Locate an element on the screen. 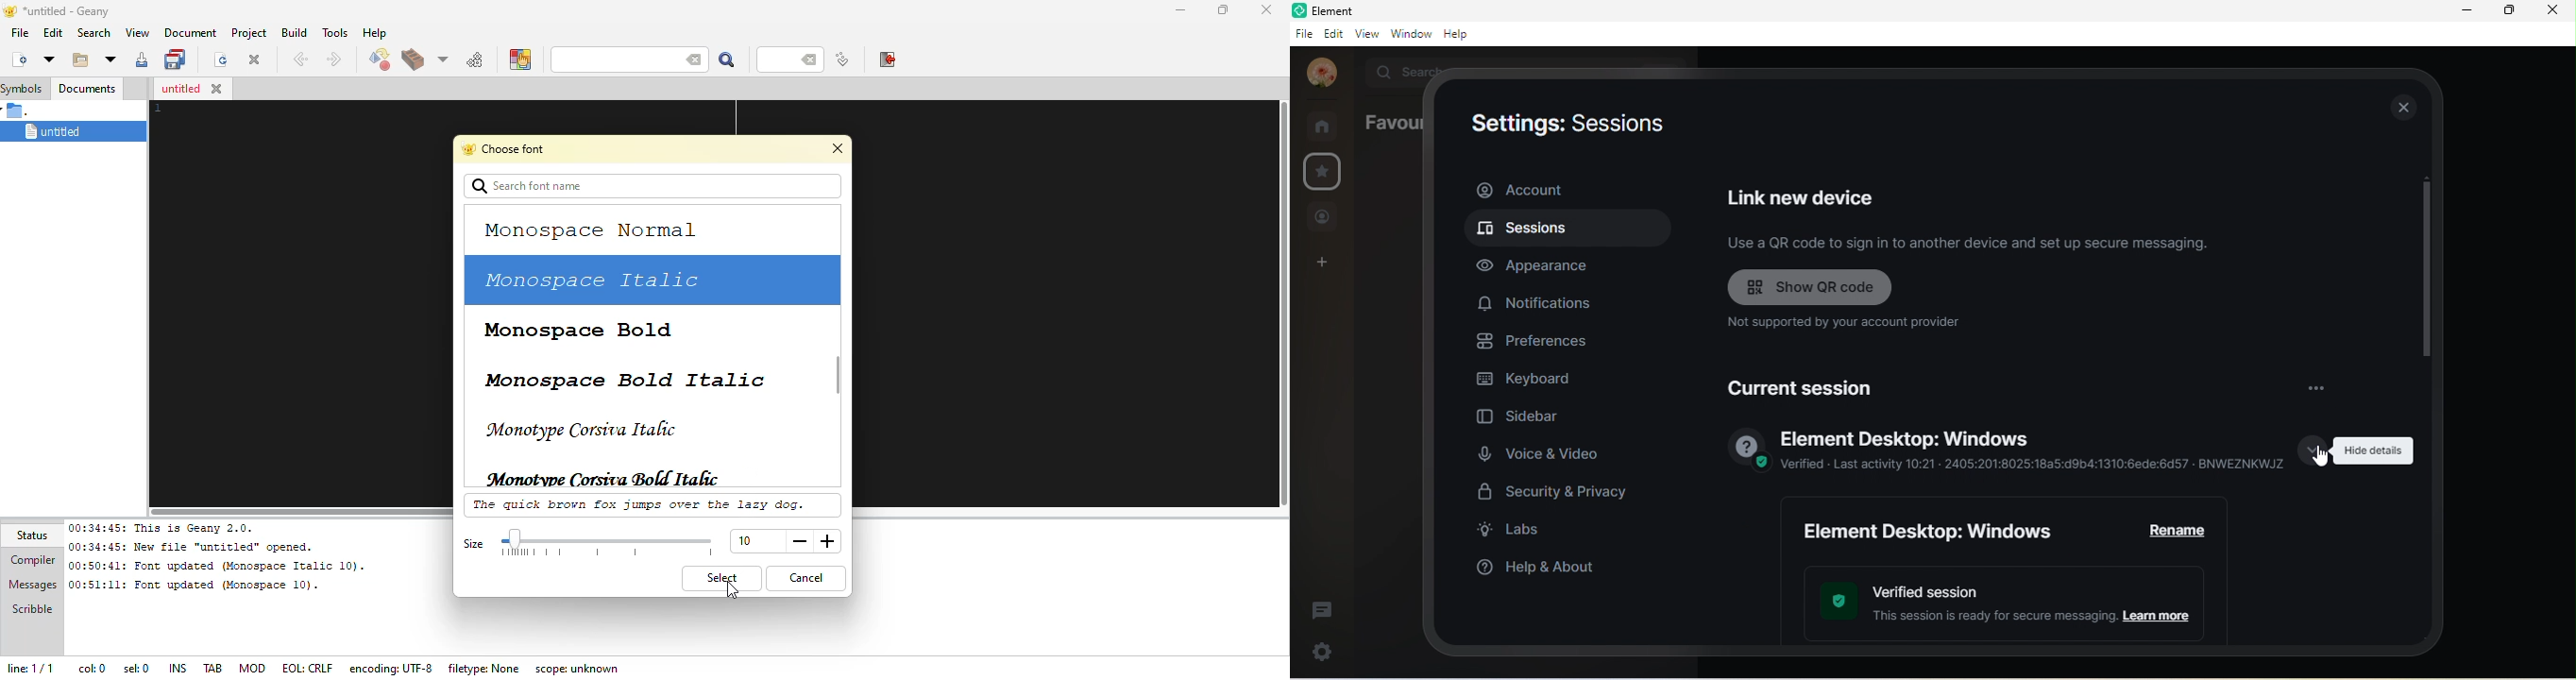 This screenshot has width=2576, height=700. documents is located at coordinates (86, 87).